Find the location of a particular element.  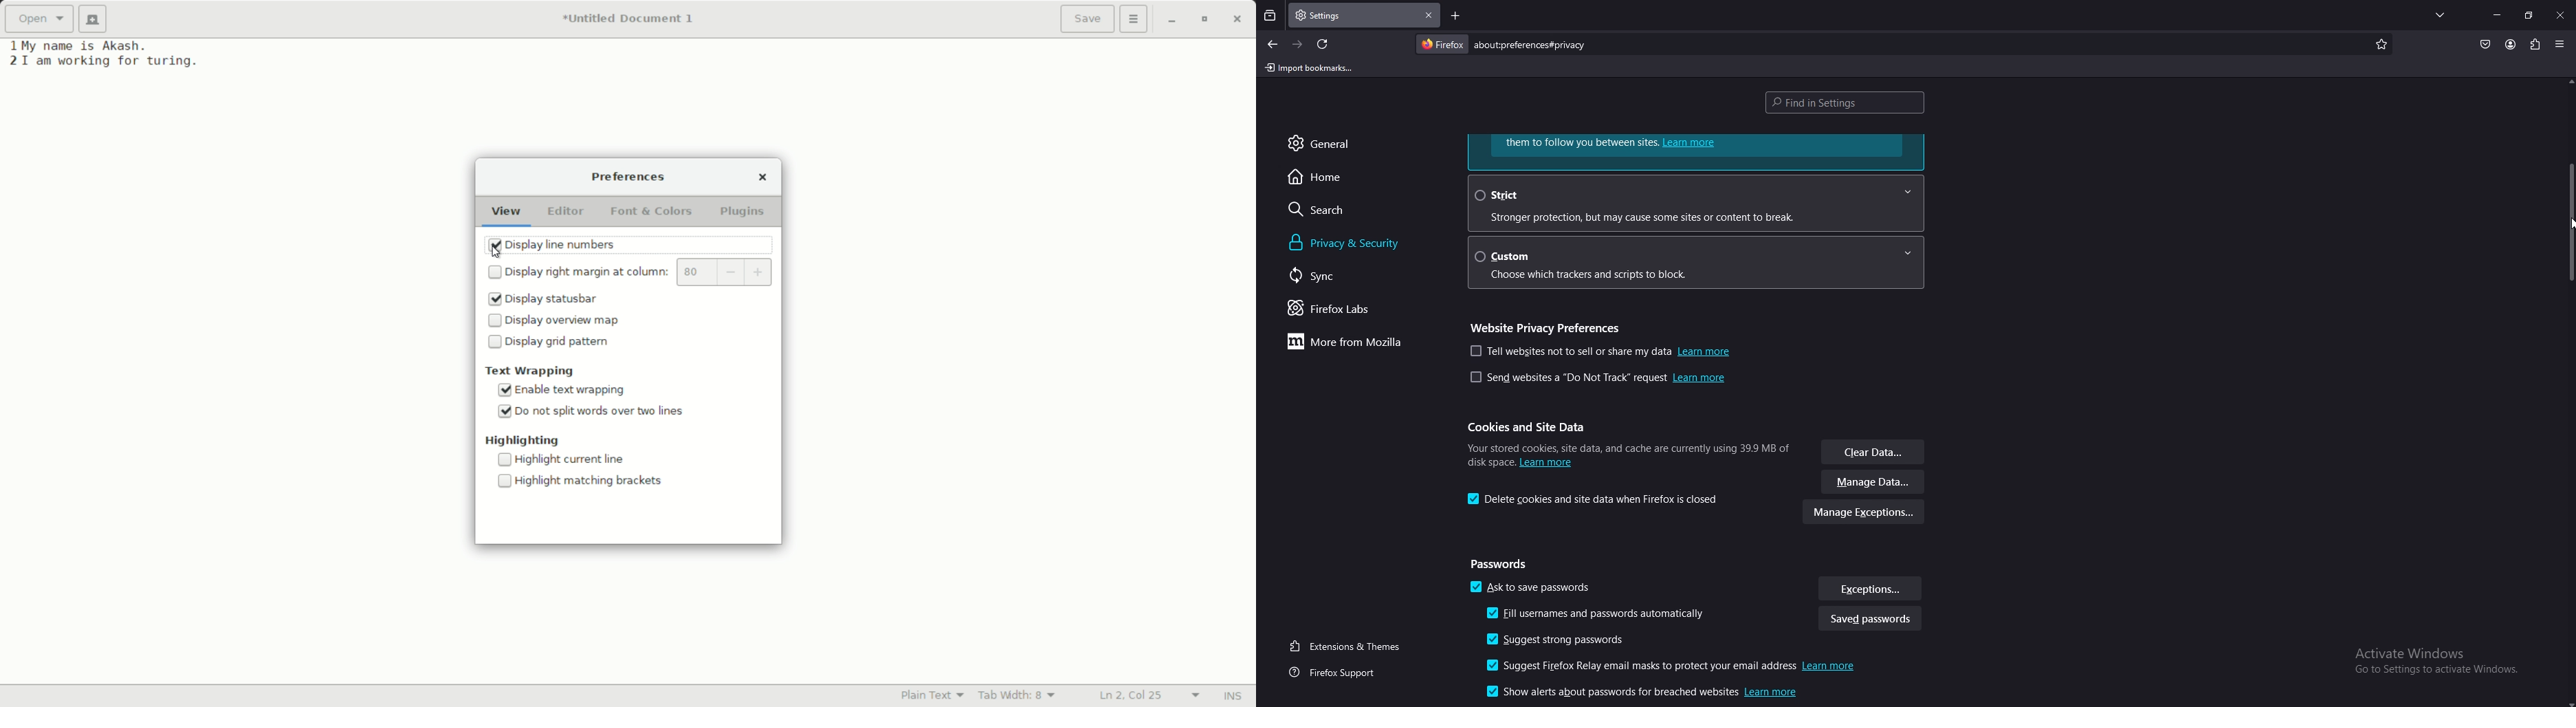

close tab is located at coordinates (1429, 16).